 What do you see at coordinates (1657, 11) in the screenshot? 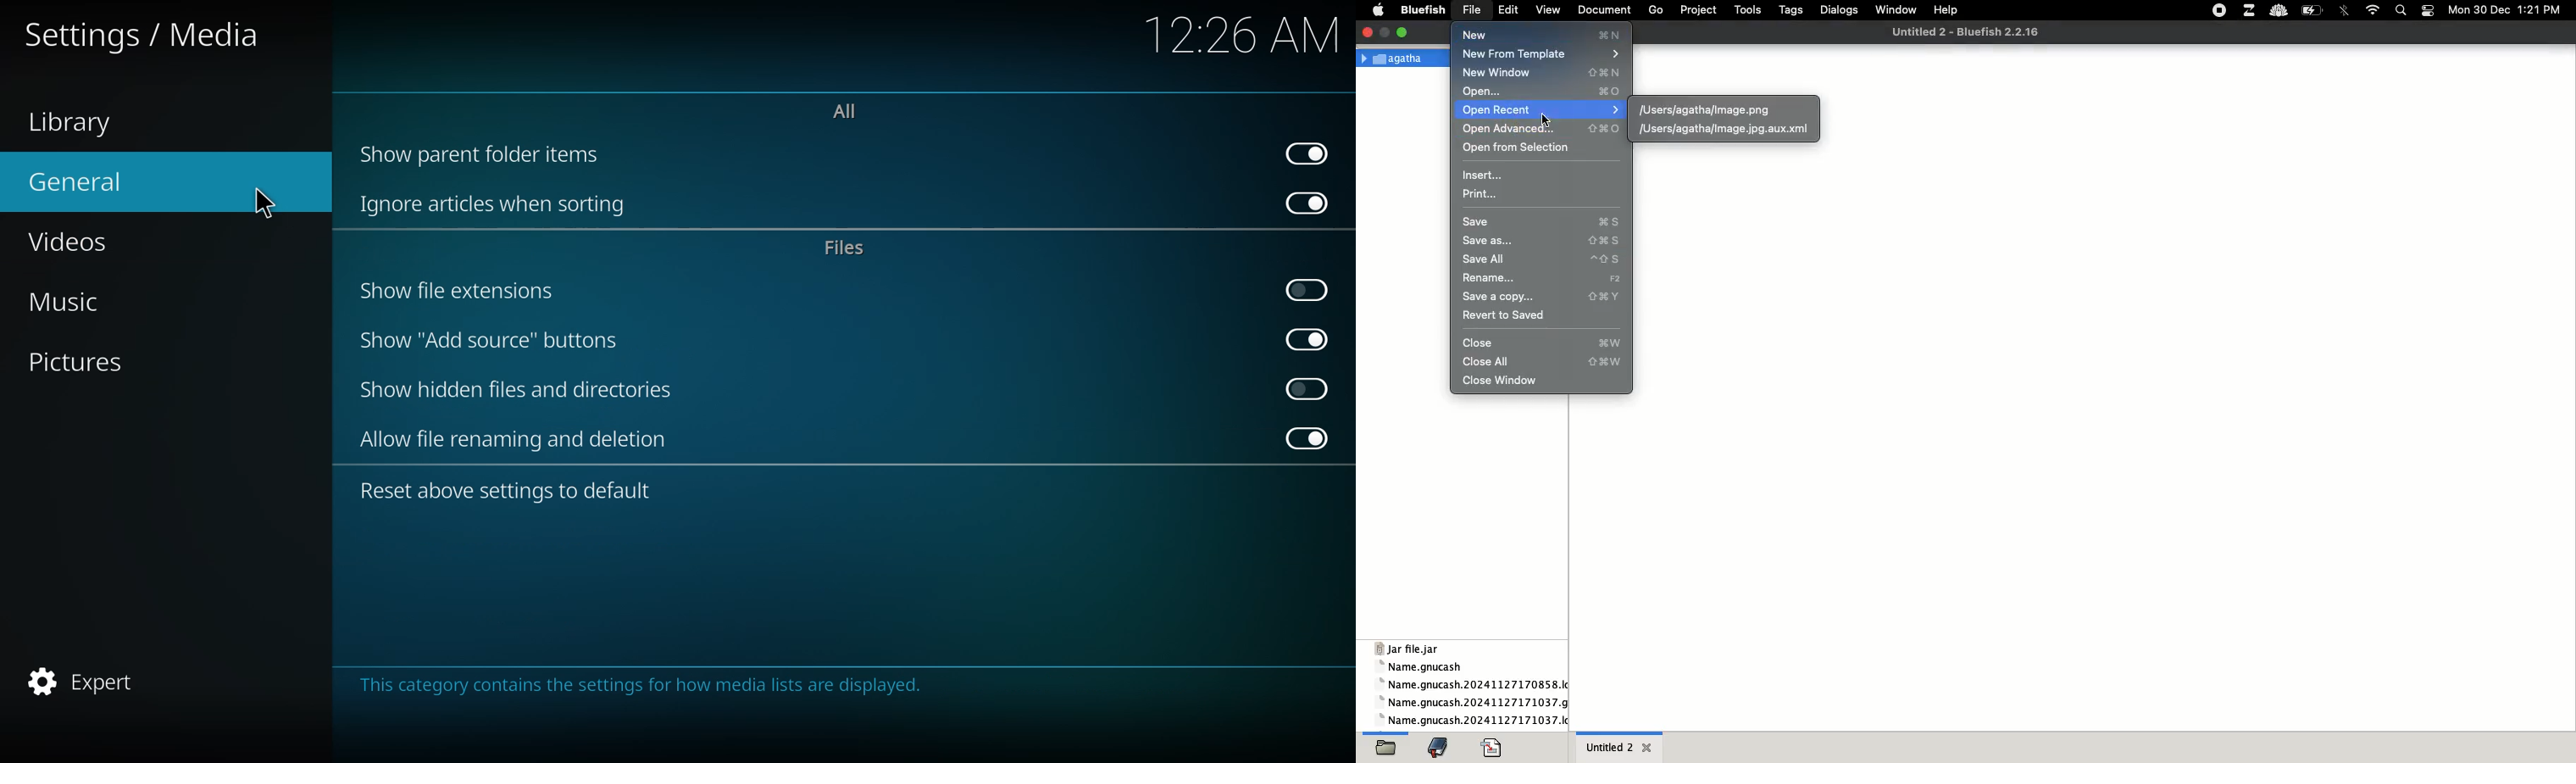
I see `go` at bounding box center [1657, 11].